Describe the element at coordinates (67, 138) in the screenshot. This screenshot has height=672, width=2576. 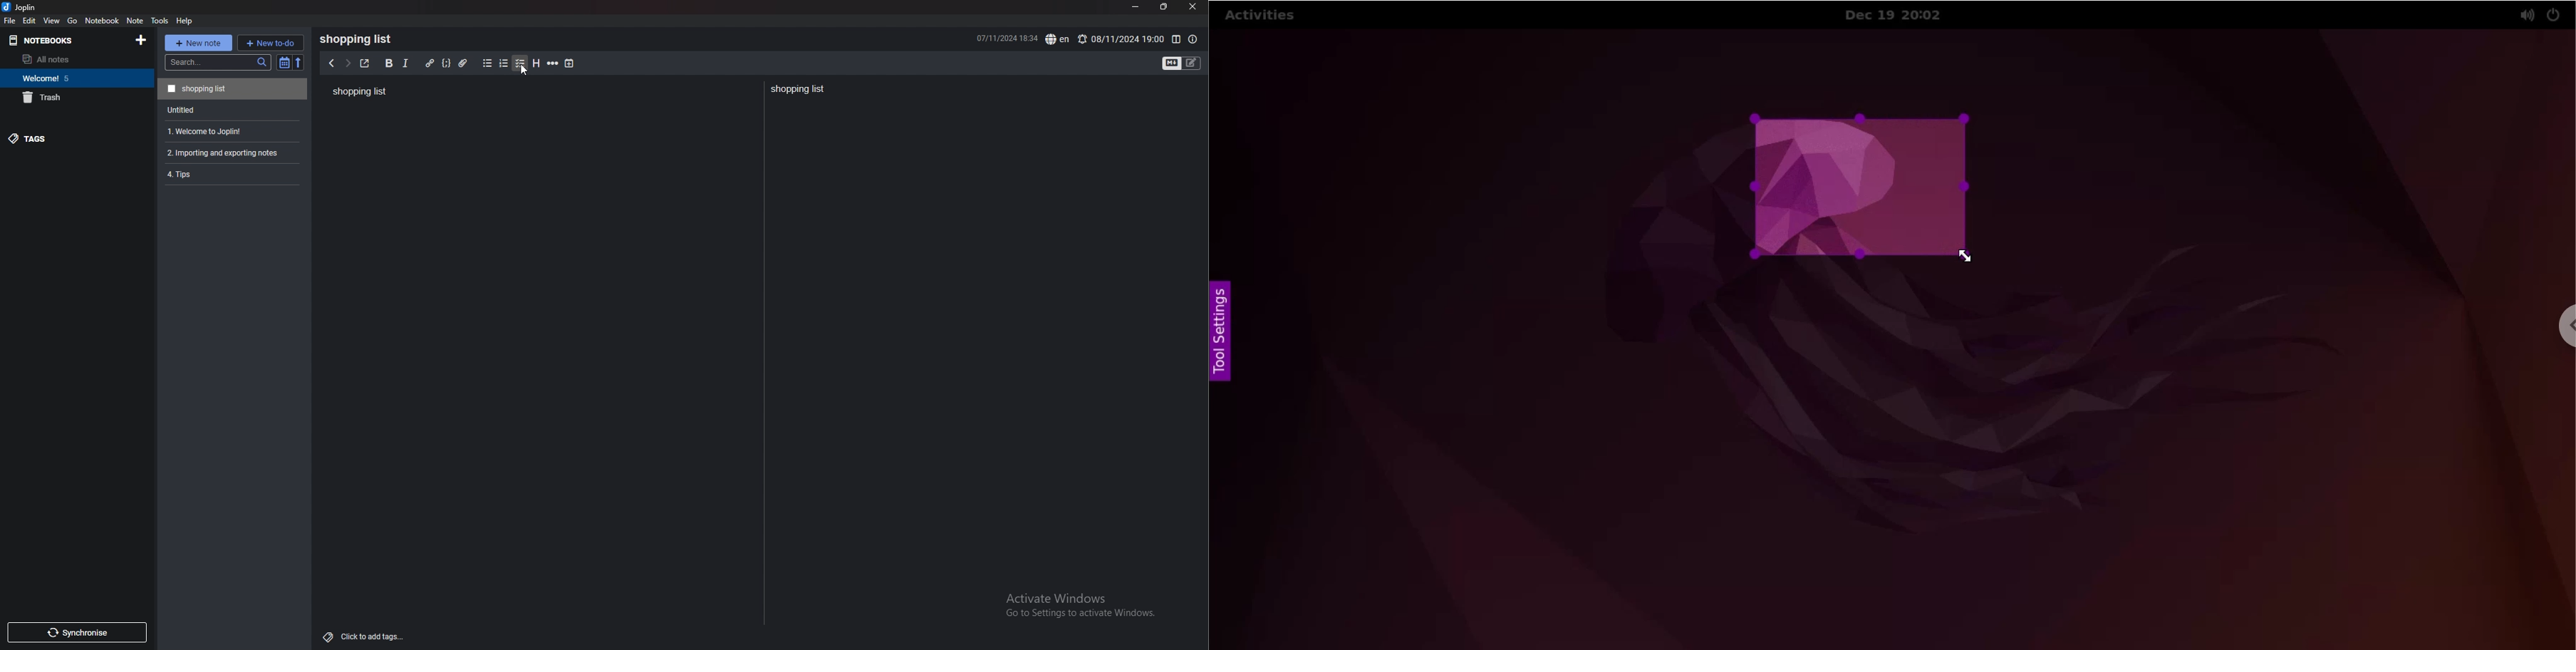
I see `tags` at that location.